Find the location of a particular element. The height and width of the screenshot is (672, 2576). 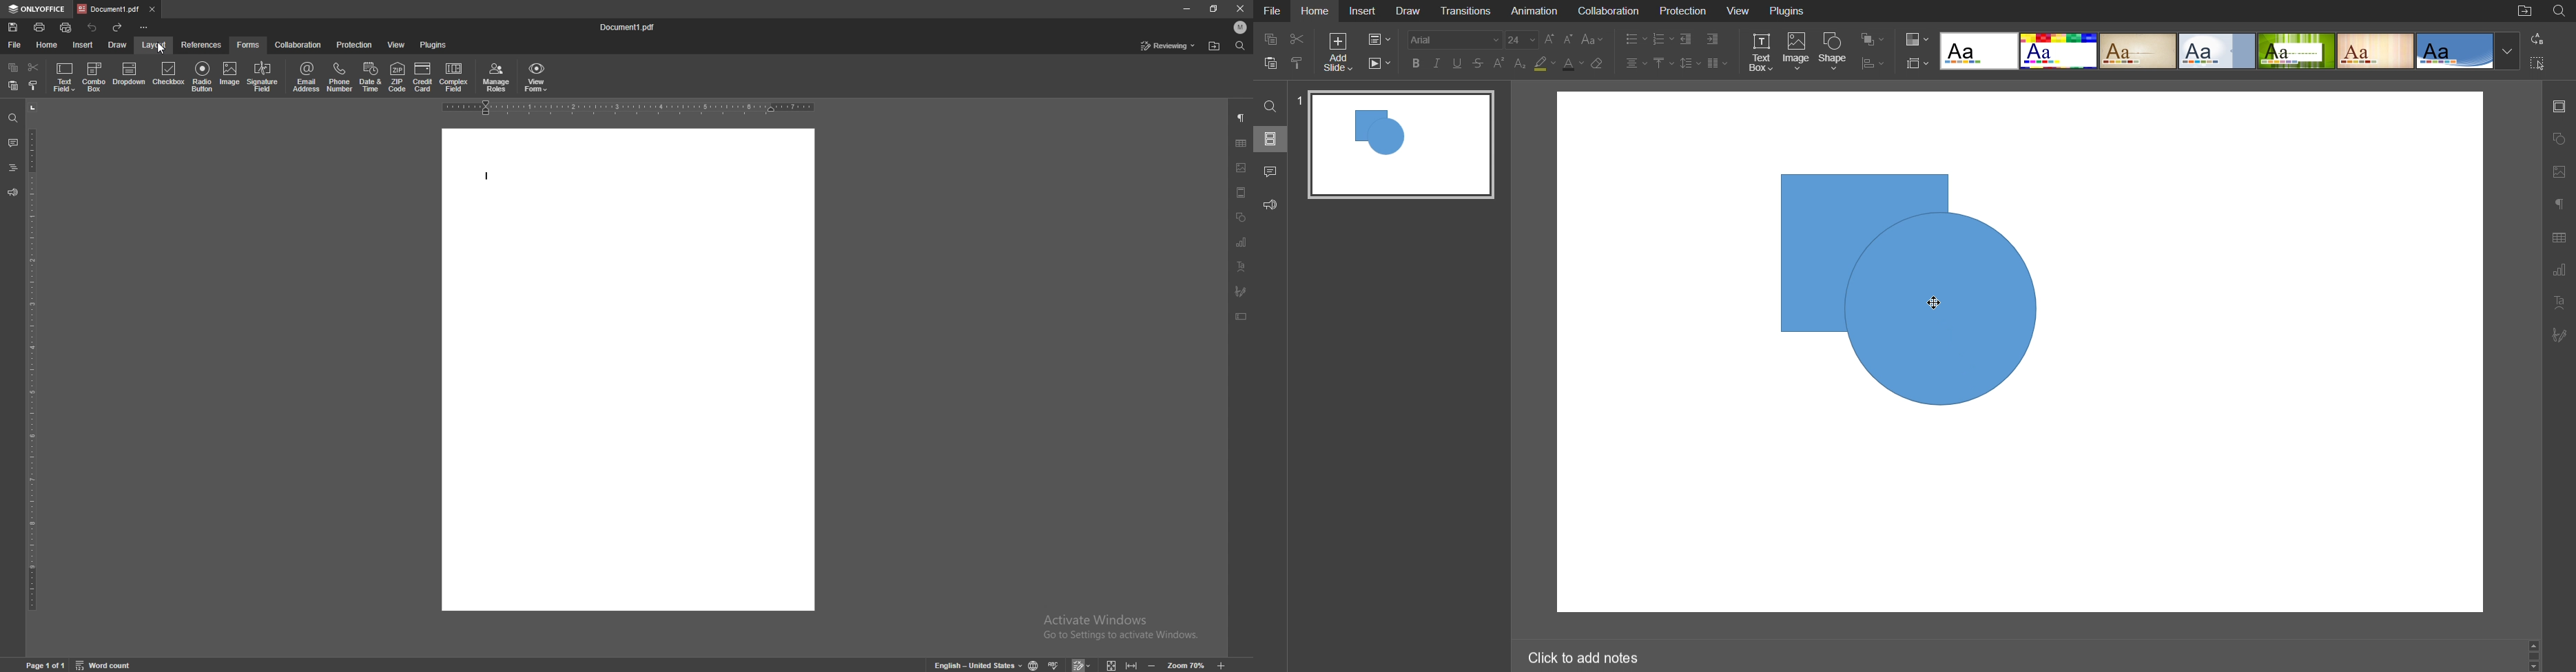

Shapes (Circle Front) is located at coordinates (1918, 293).